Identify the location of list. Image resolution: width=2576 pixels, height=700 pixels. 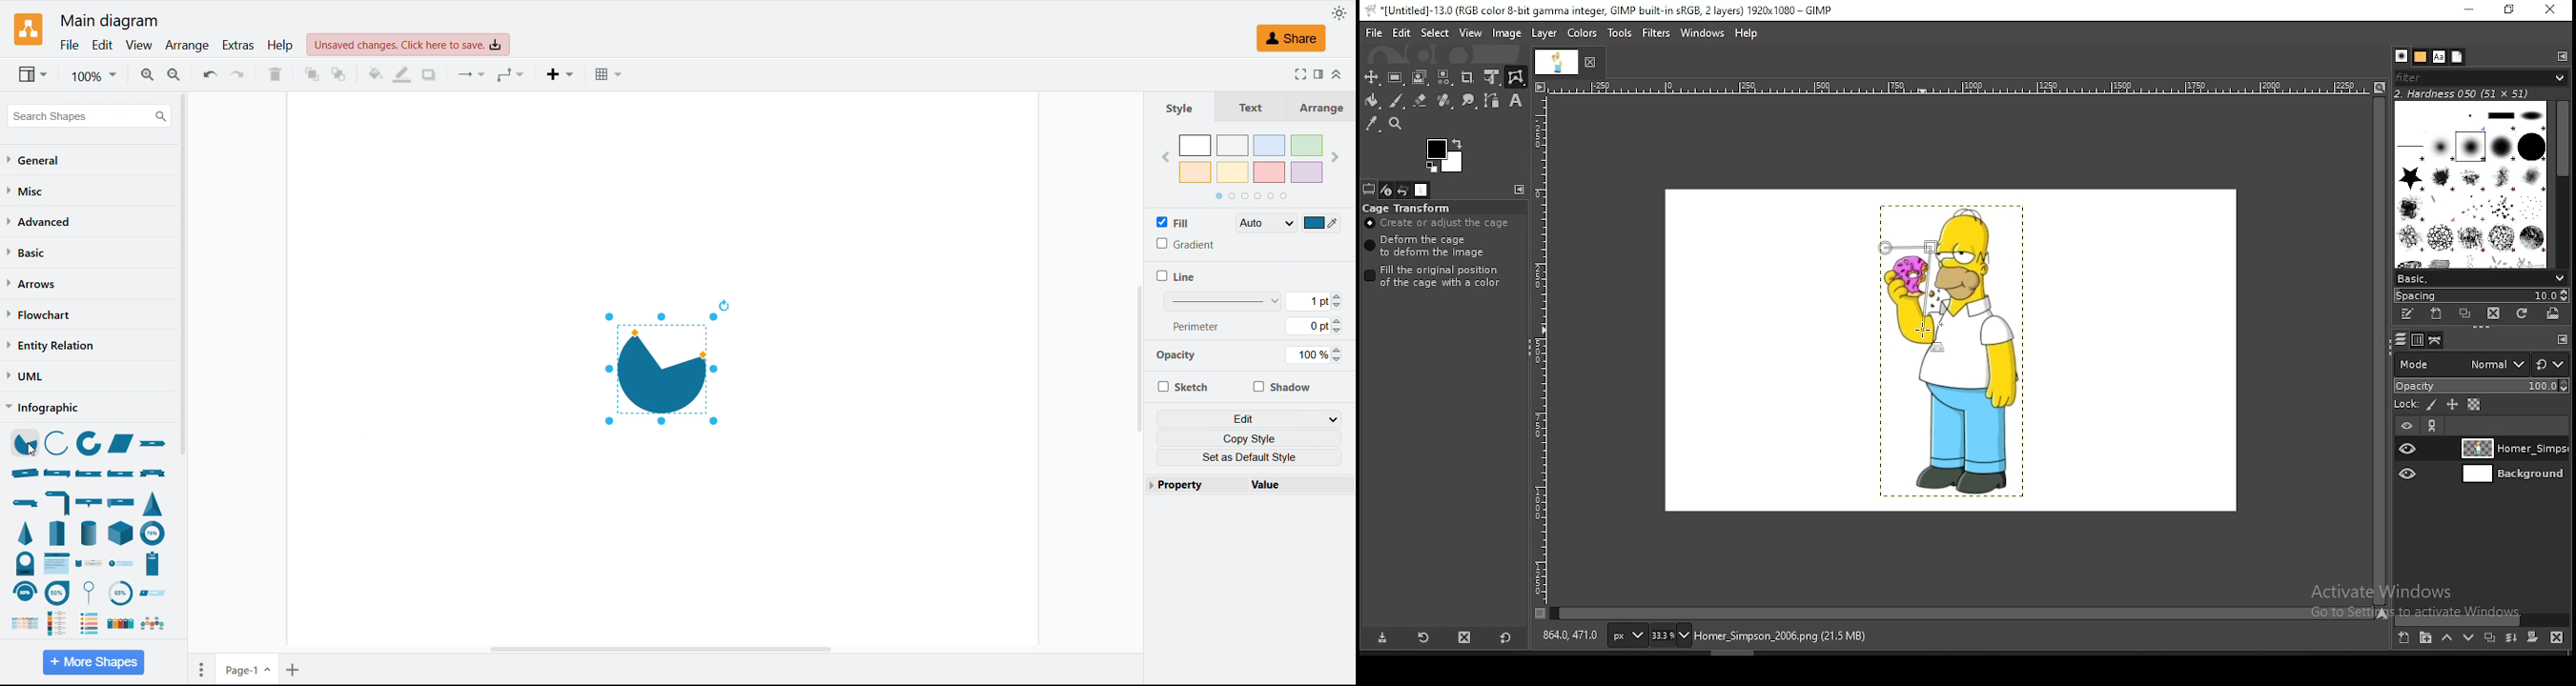
(119, 625).